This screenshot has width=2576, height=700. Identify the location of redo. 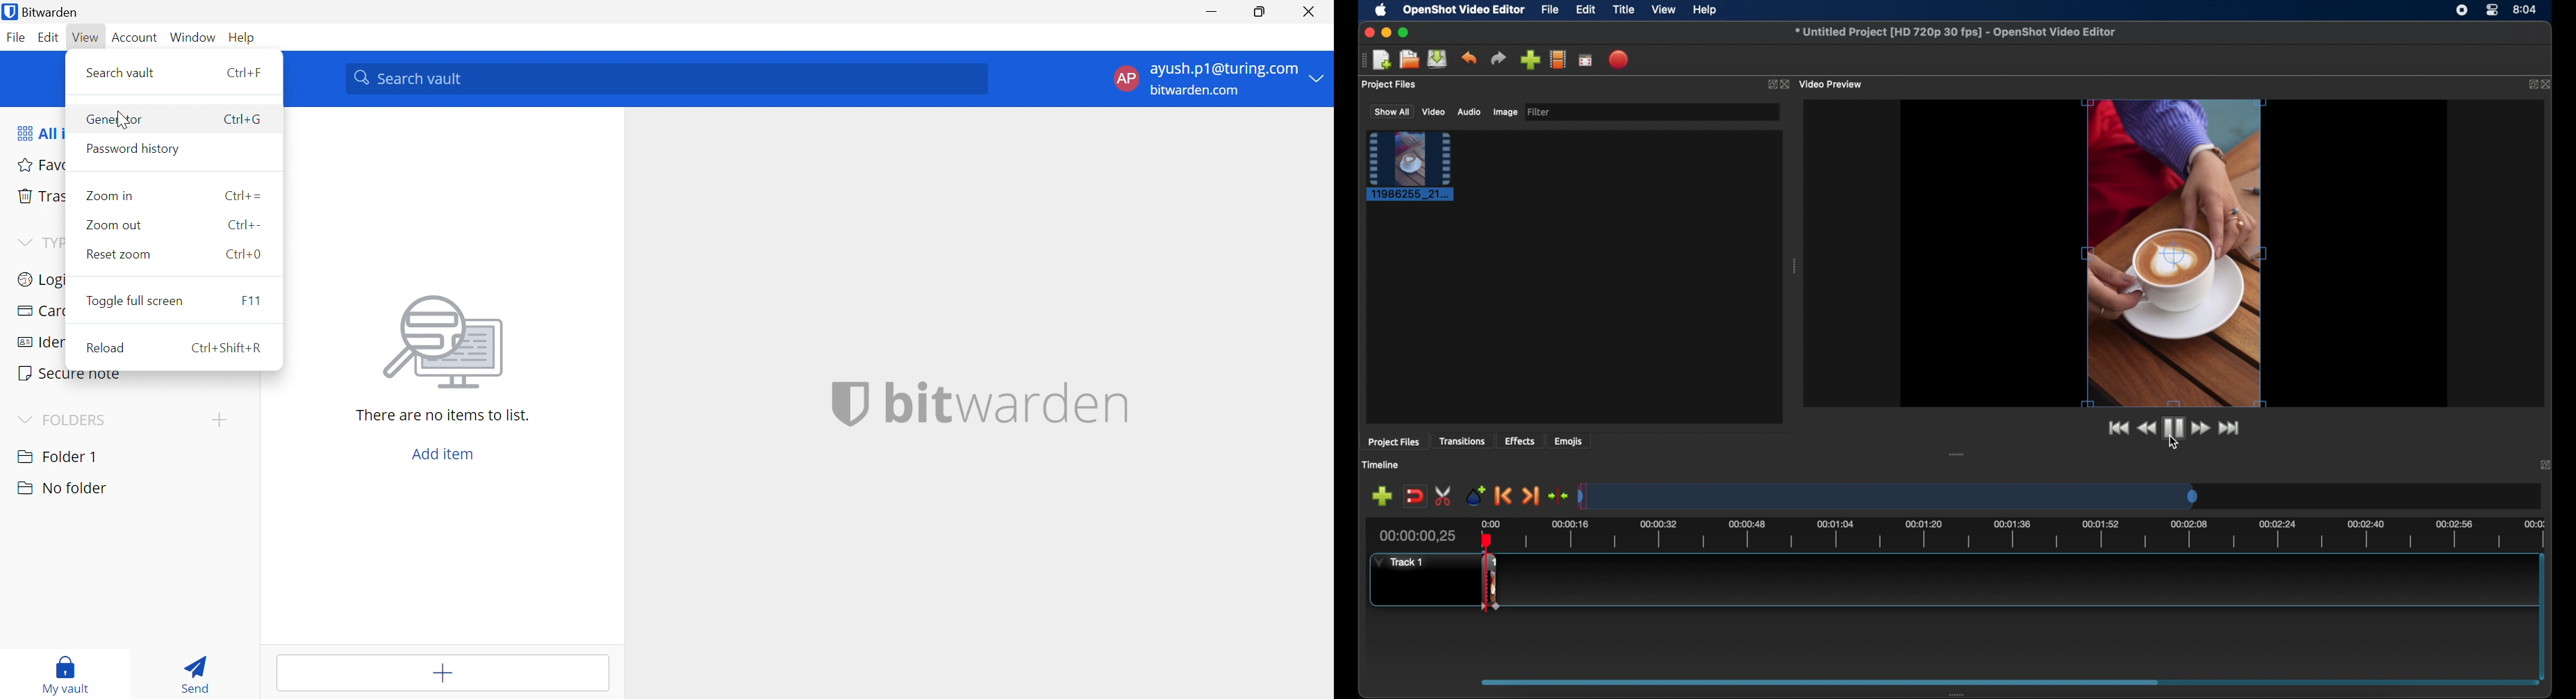
(1498, 58).